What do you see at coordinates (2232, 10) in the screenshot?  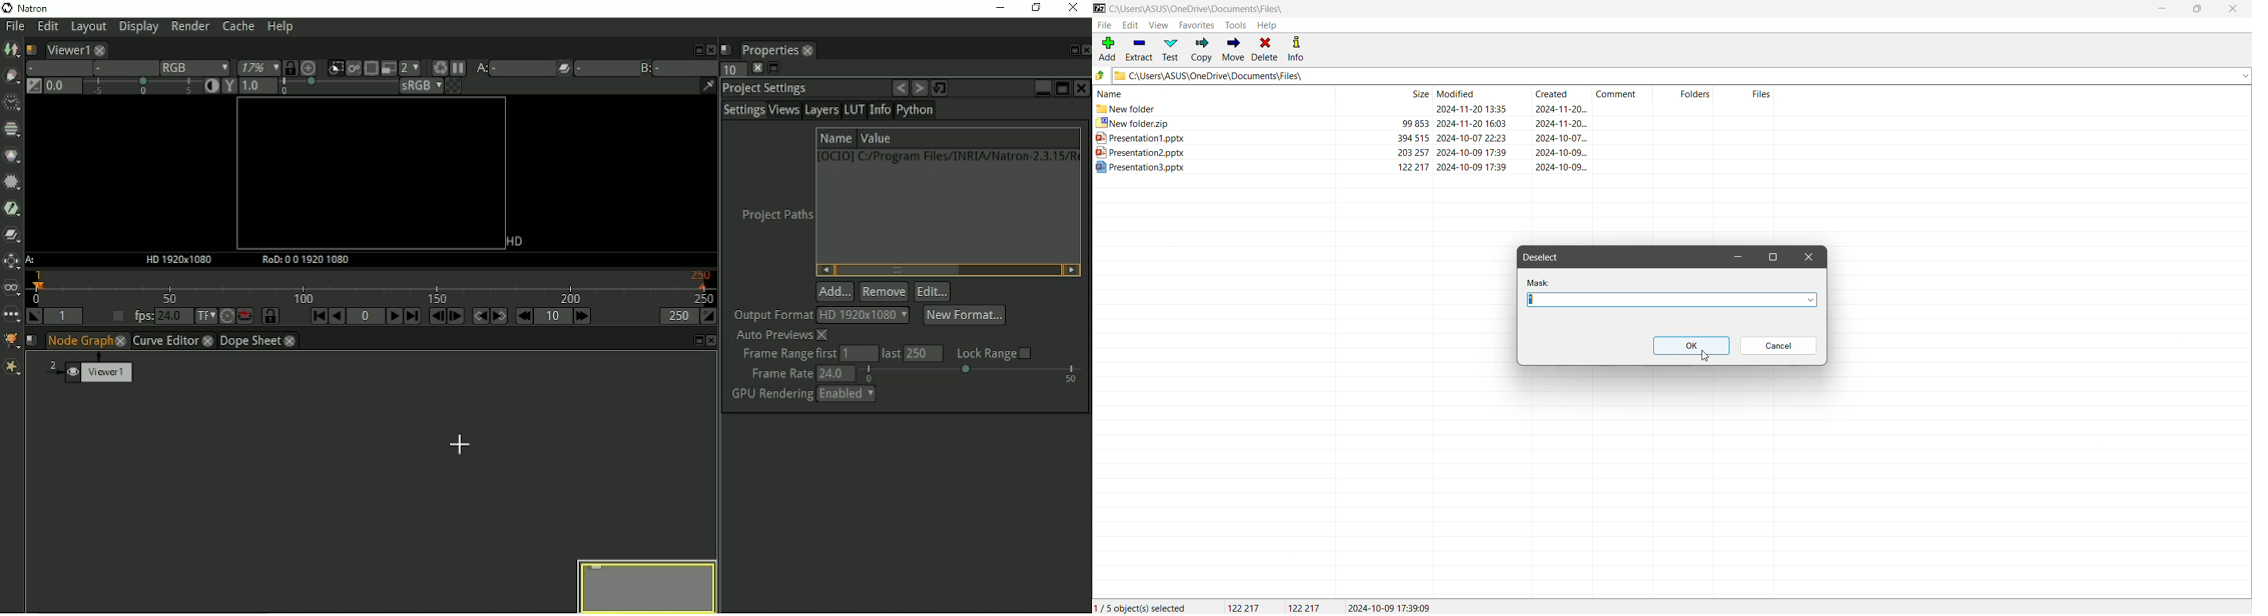 I see `Close` at bounding box center [2232, 10].